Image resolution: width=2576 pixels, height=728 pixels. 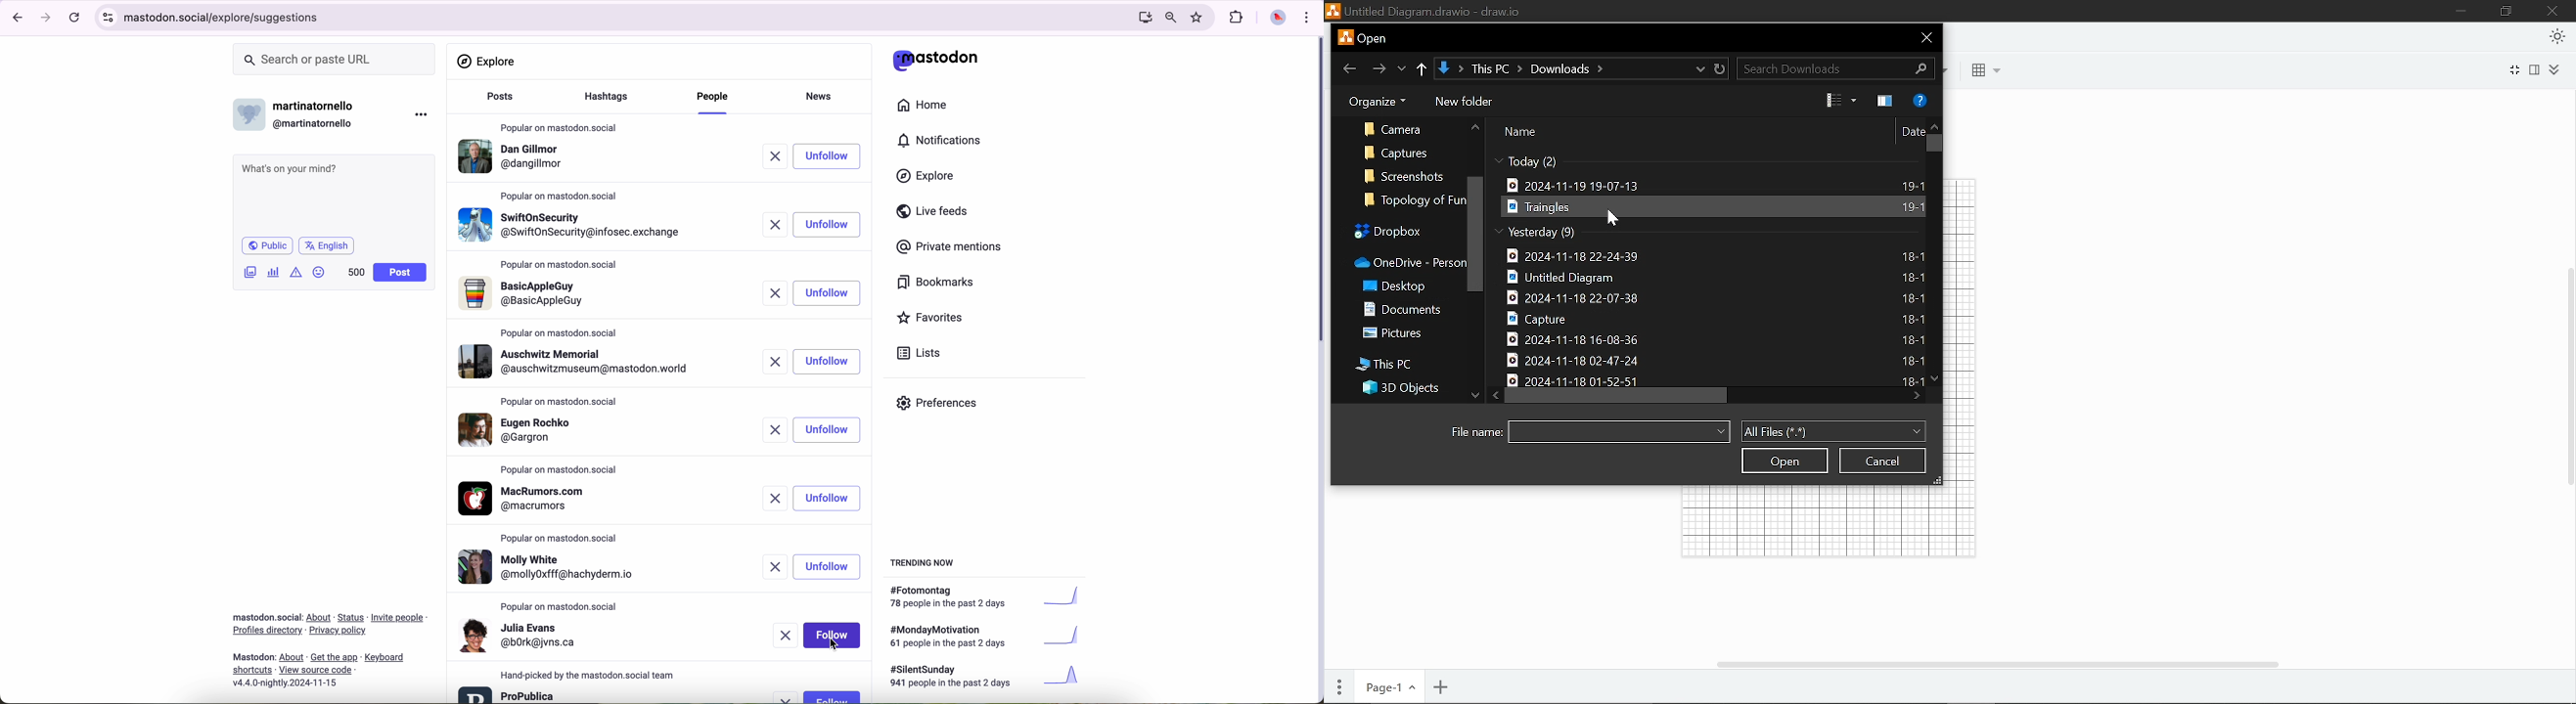 I want to click on scroll bar, so click(x=1315, y=193).